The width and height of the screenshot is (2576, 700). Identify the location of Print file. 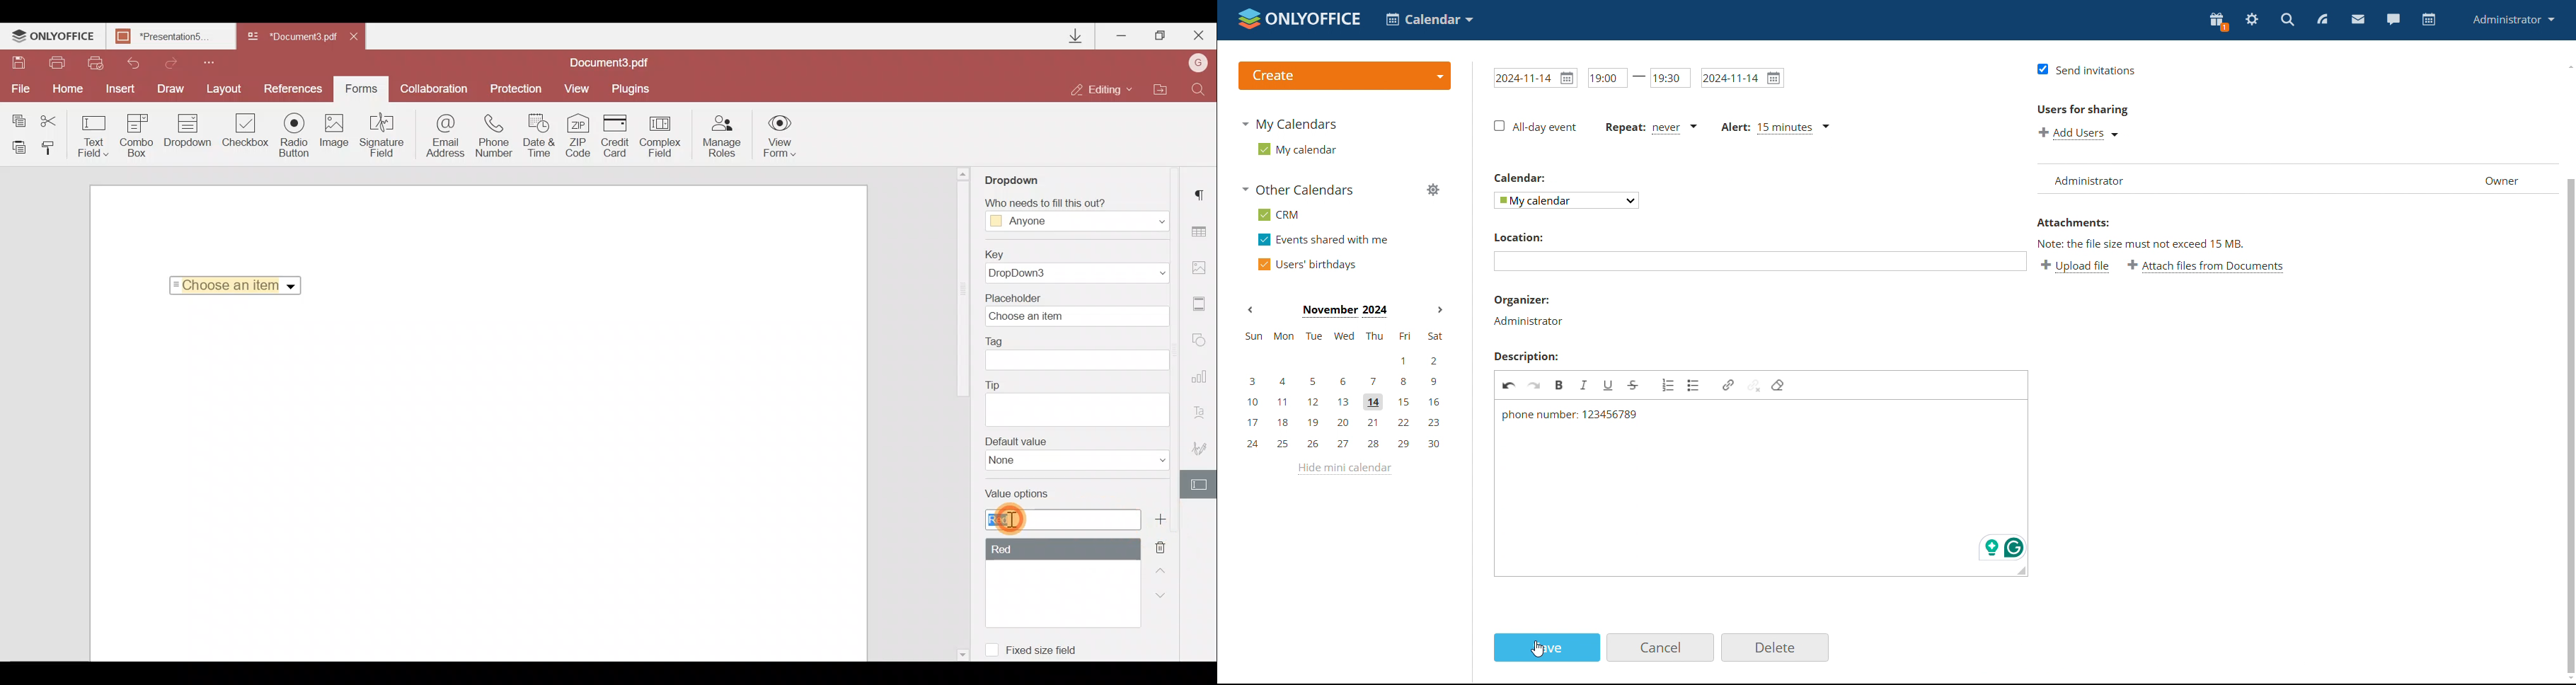
(61, 63).